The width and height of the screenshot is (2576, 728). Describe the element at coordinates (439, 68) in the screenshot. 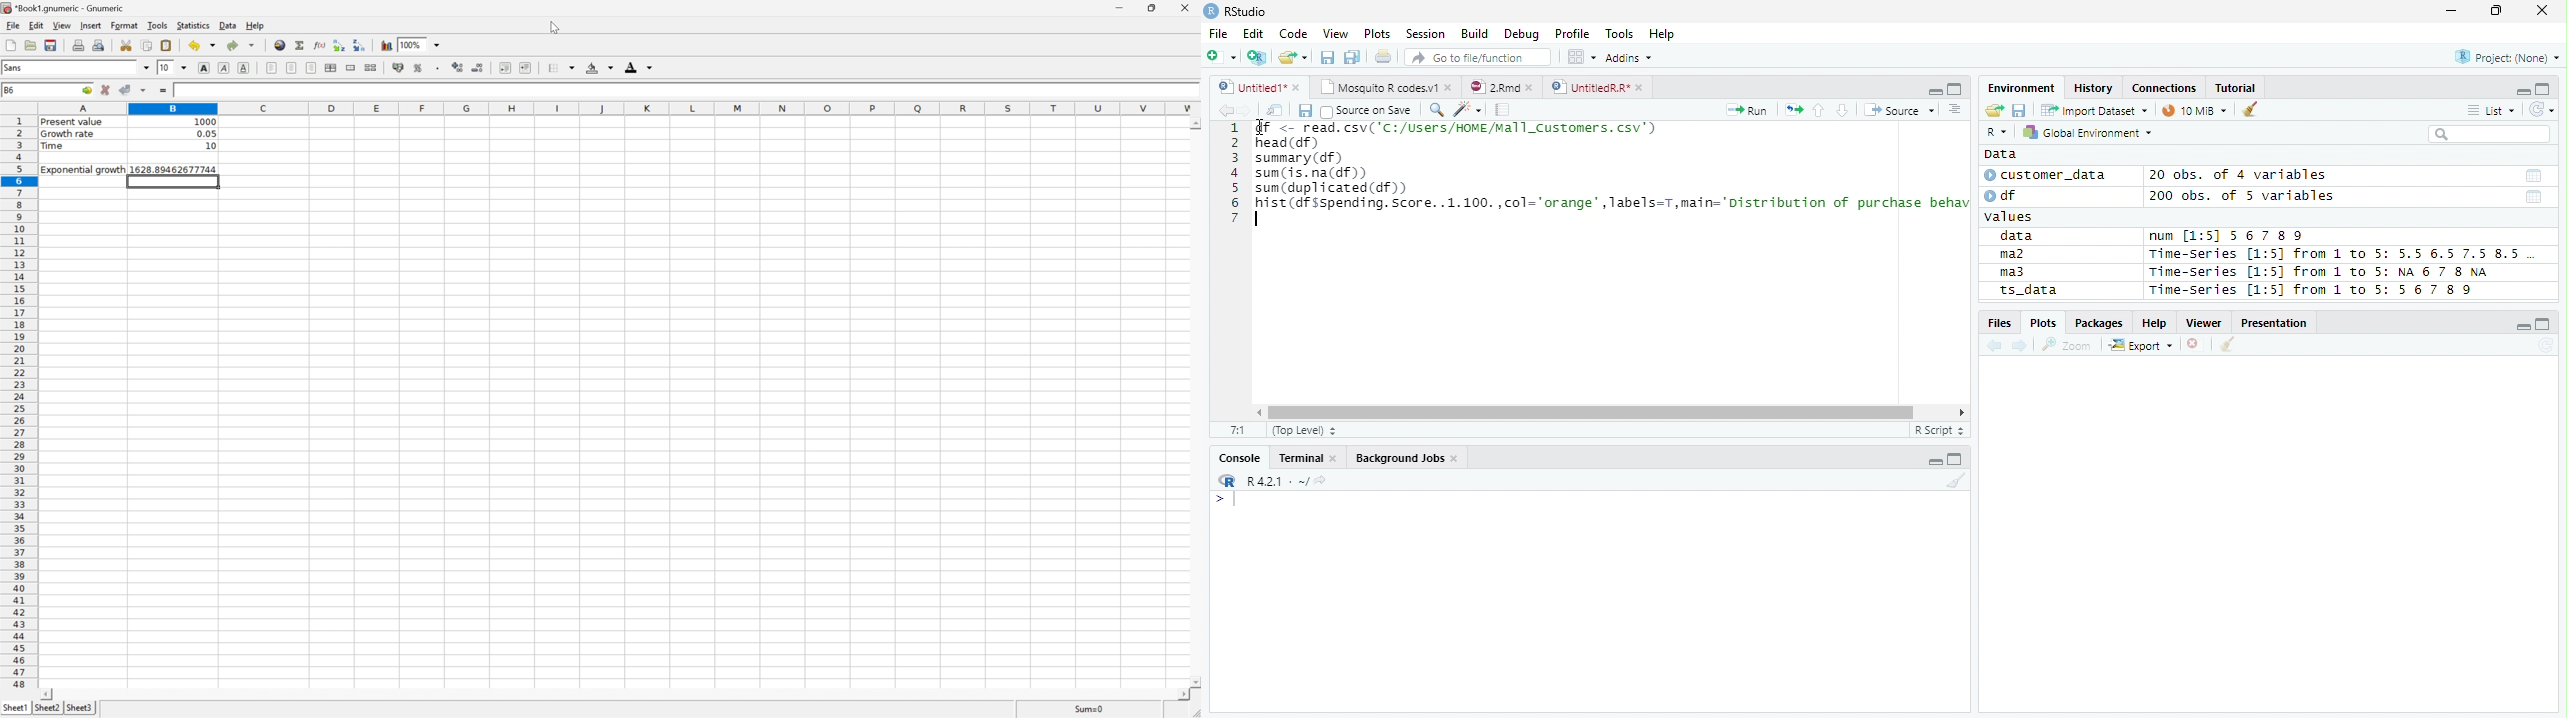

I see `Set the format of the selected cells to include a thousands separator` at that location.